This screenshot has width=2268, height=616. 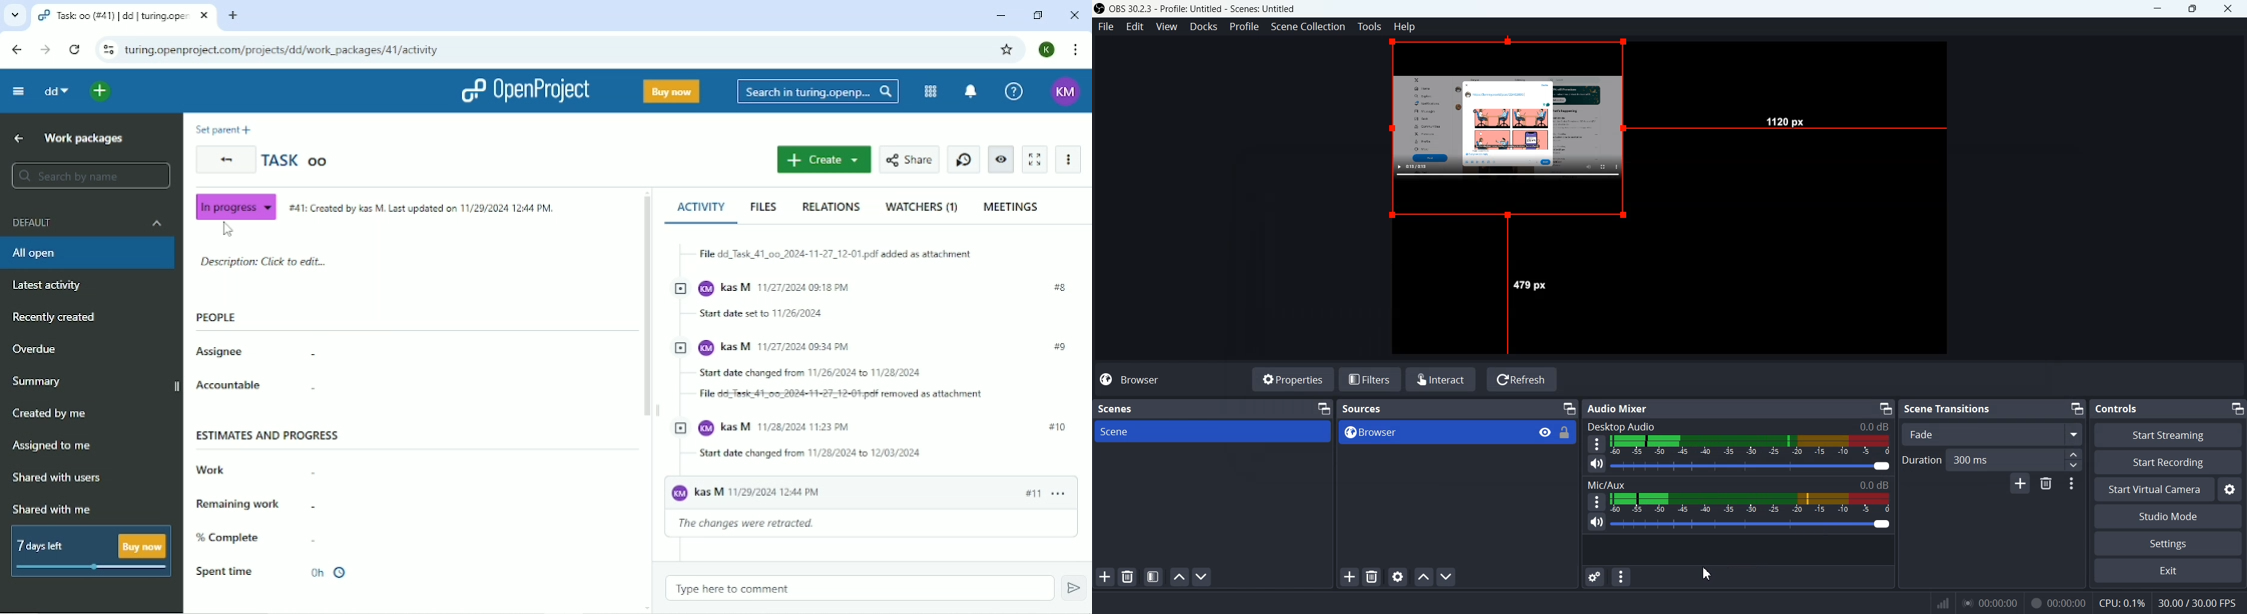 What do you see at coordinates (2078, 408) in the screenshot?
I see `Minimize` at bounding box center [2078, 408].